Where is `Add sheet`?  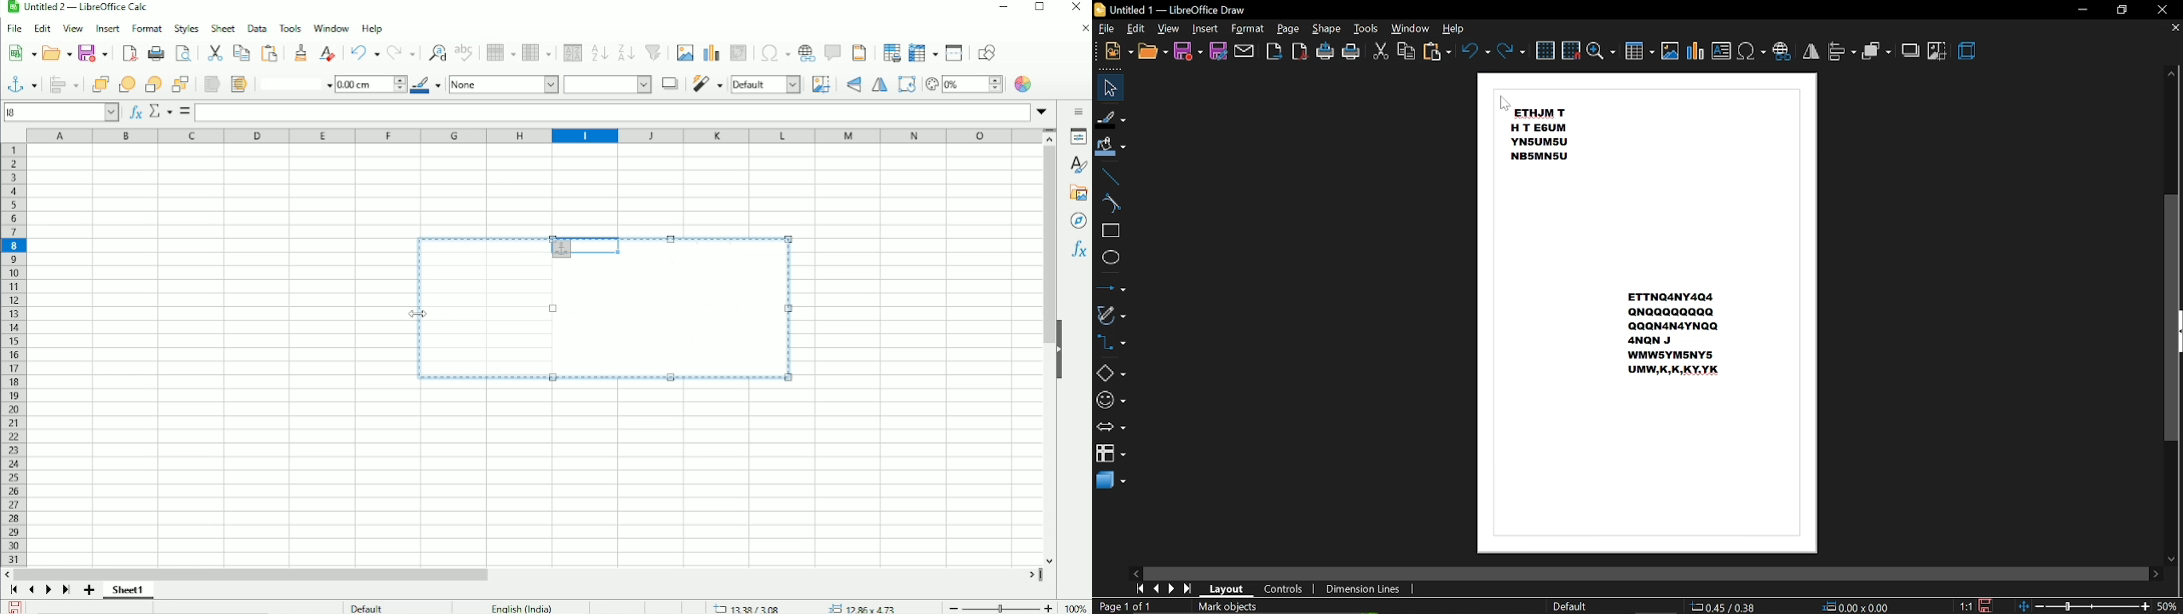 Add sheet is located at coordinates (90, 590).